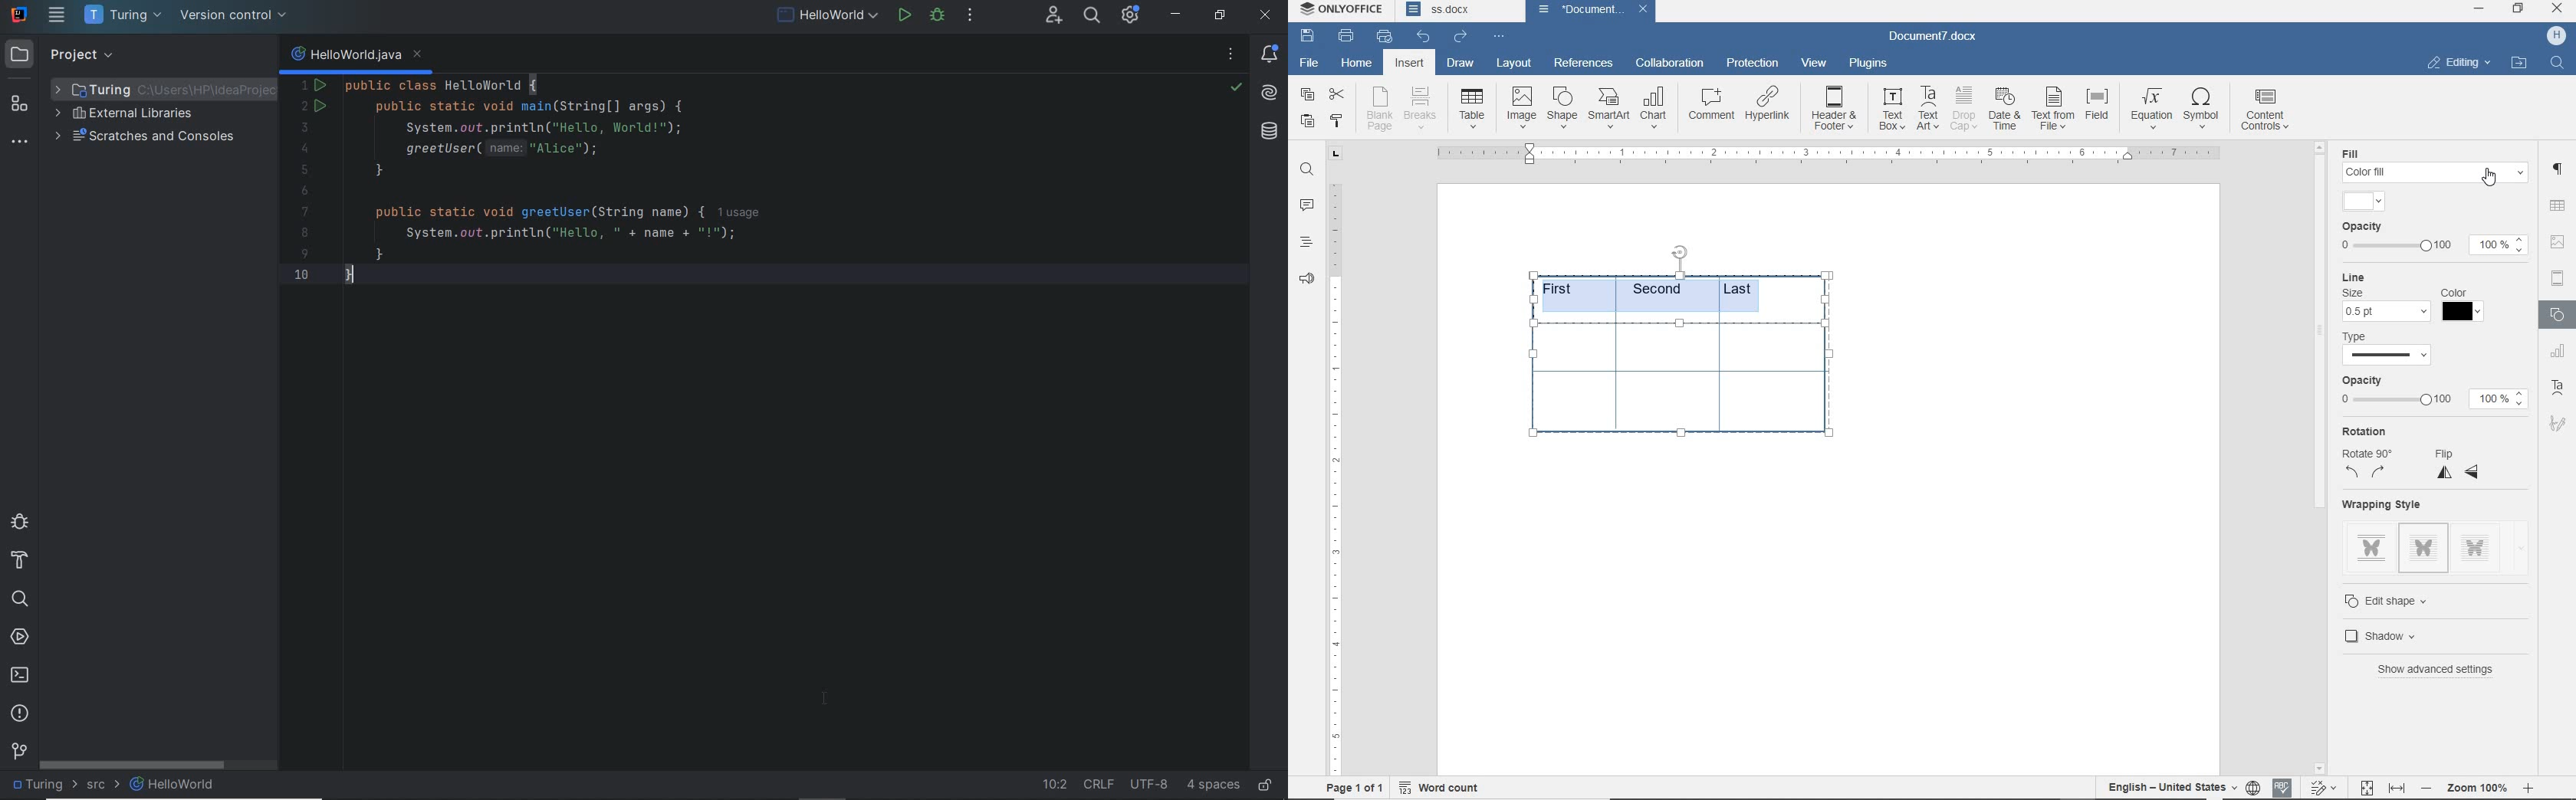 The image size is (2576, 812). What do you see at coordinates (2499, 400) in the screenshot?
I see `100%` at bounding box center [2499, 400].